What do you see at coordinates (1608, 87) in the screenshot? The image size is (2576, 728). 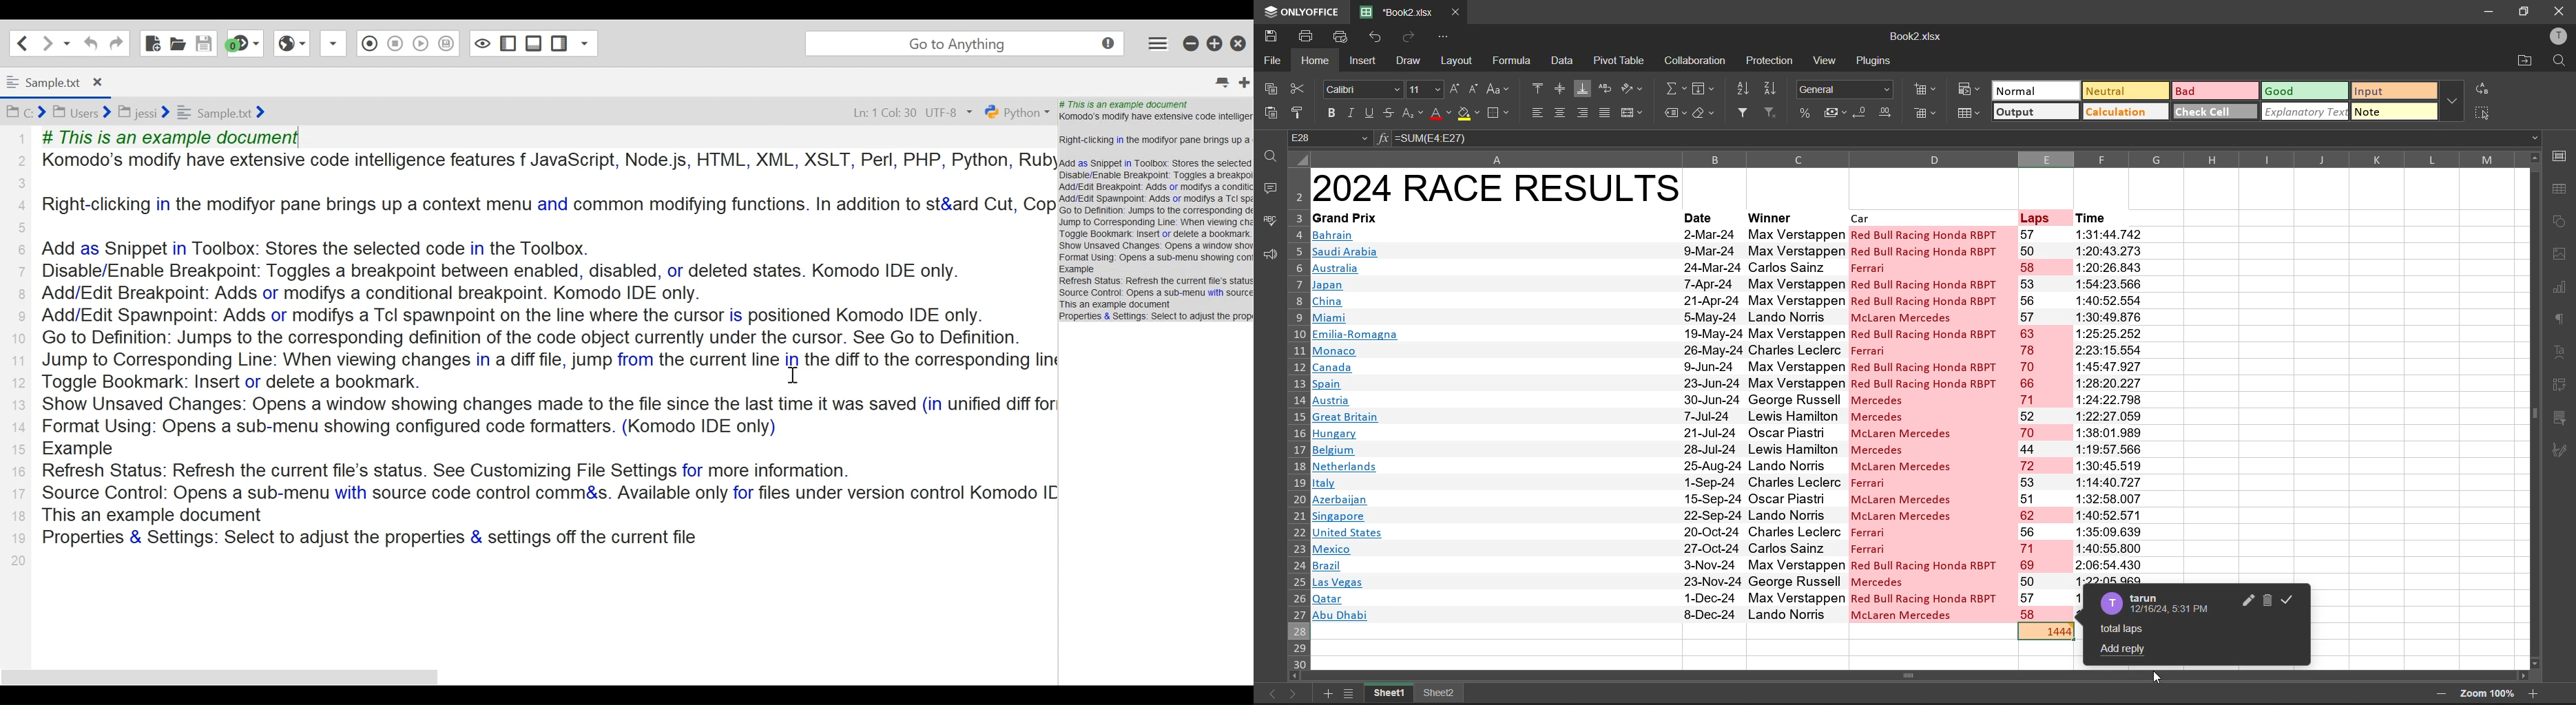 I see `wrap text` at bounding box center [1608, 87].